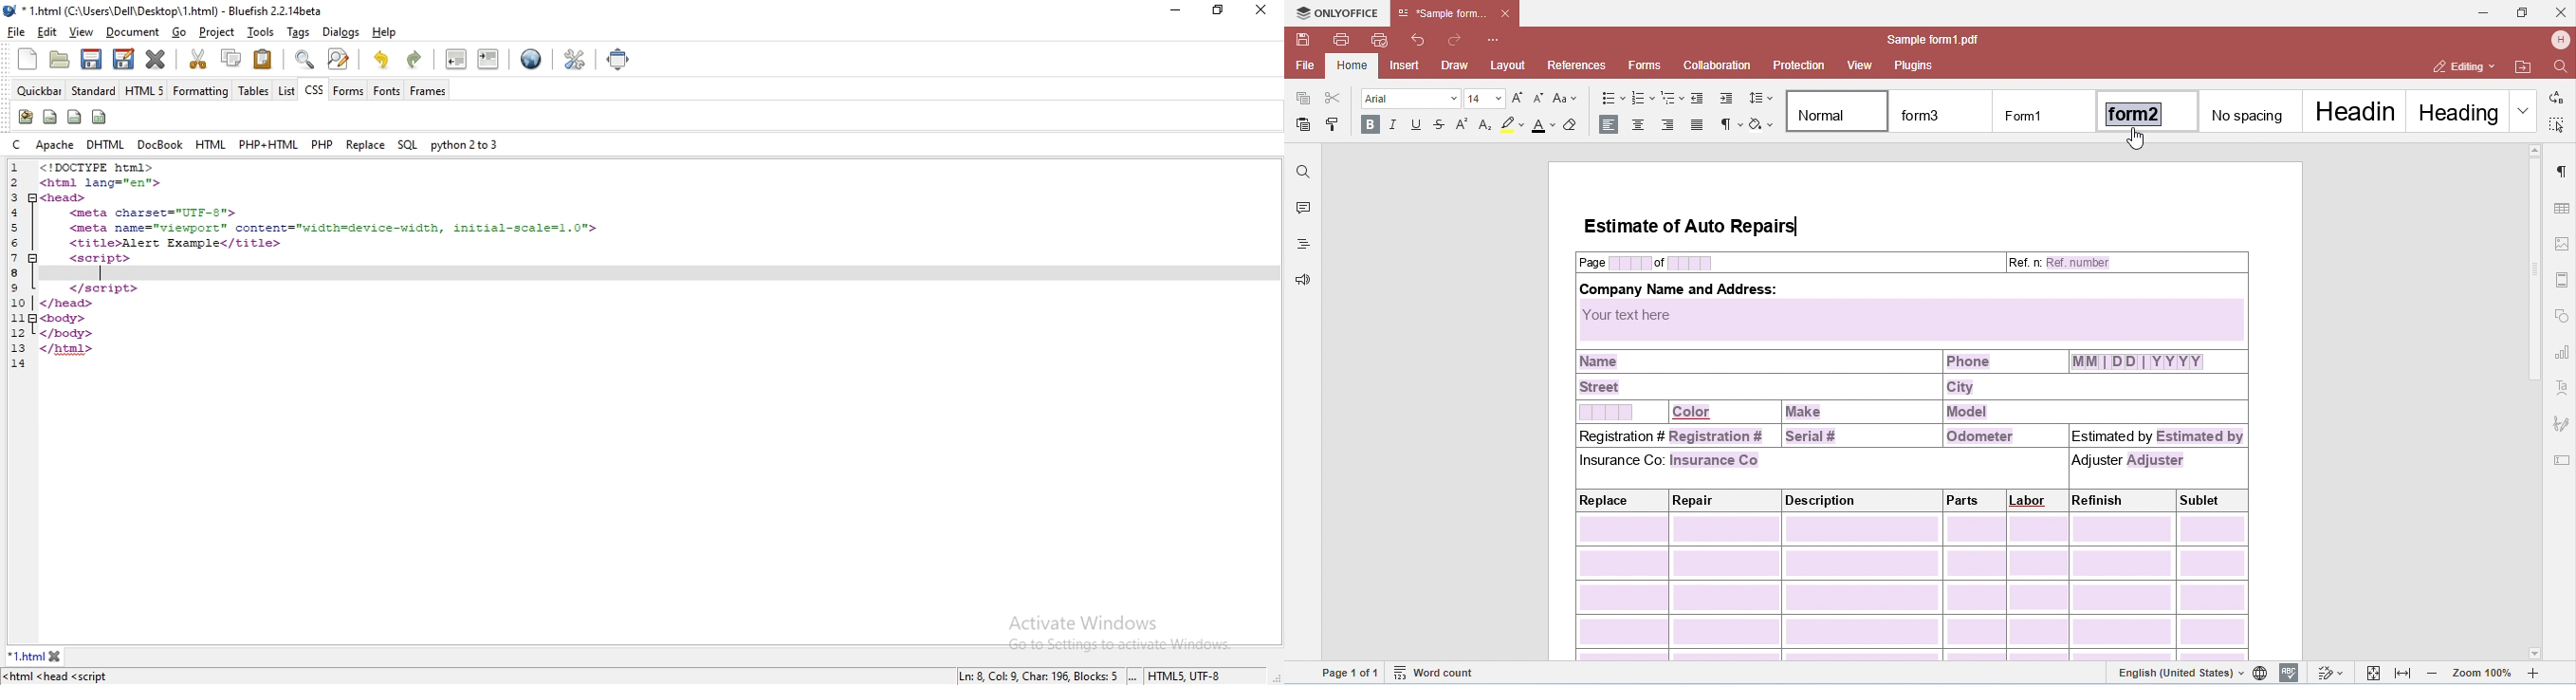  Describe the element at coordinates (491, 57) in the screenshot. I see `indent` at that location.